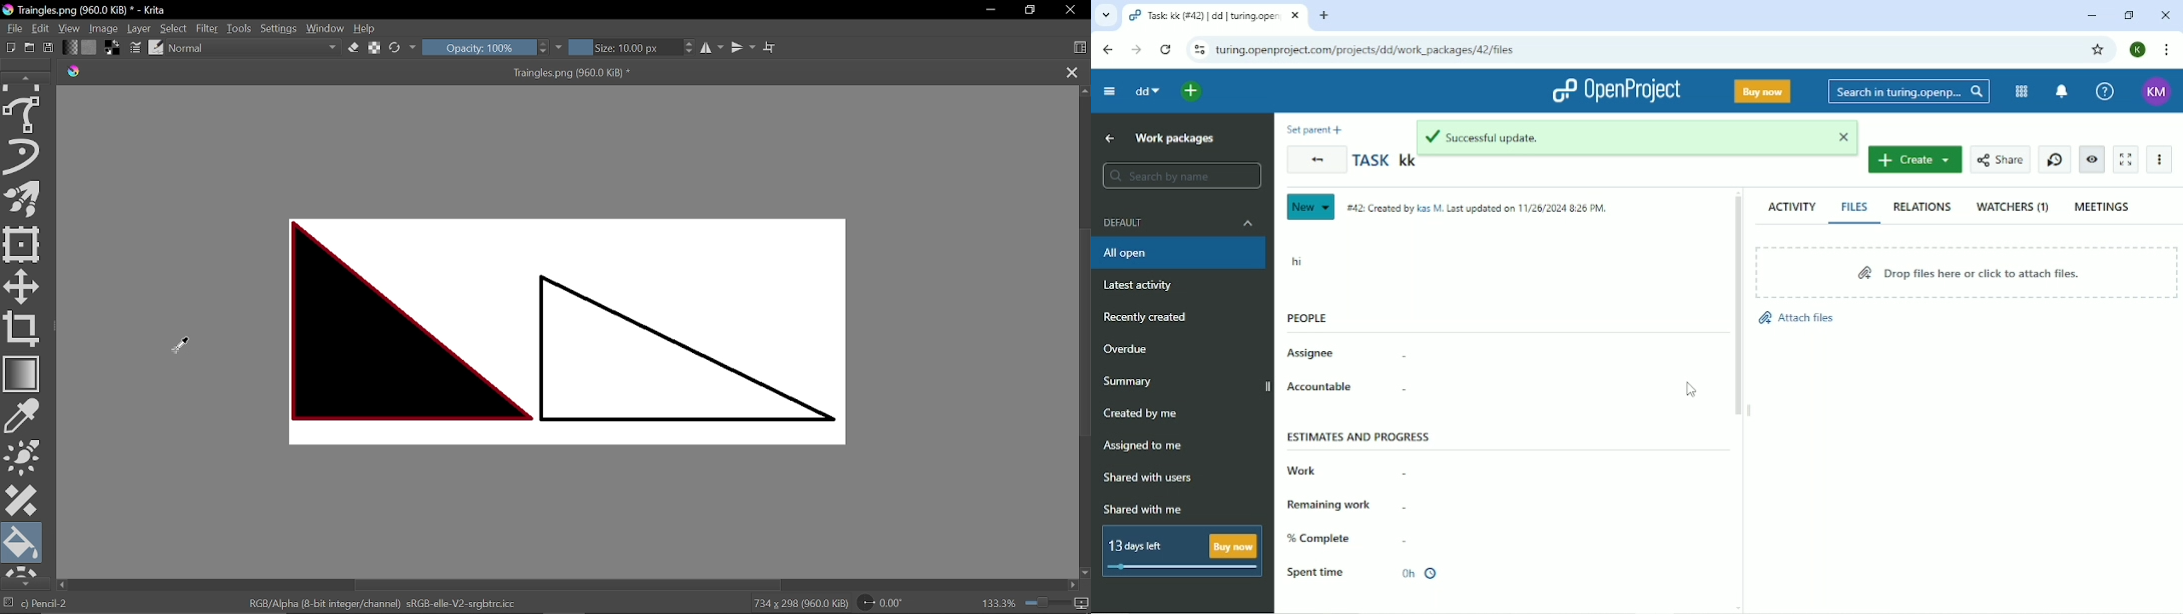 This screenshot has height=616, width=2184. I want to click on Filter, so click(209, 29).